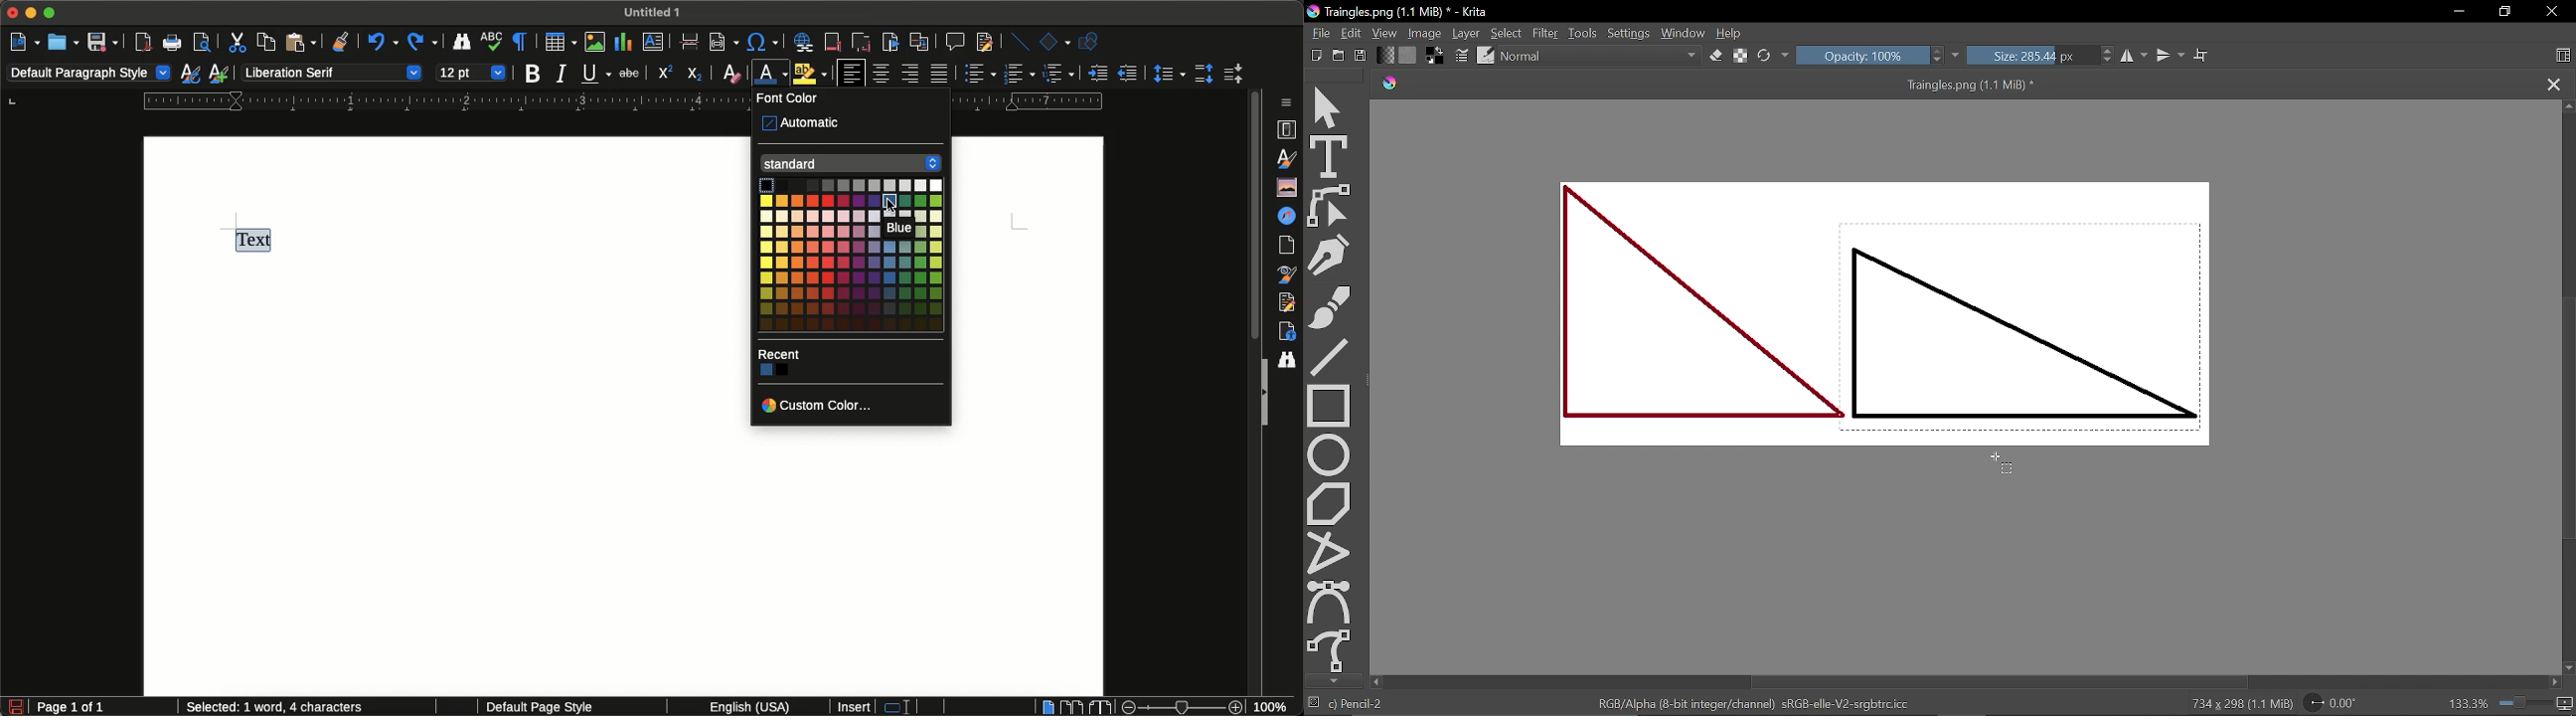 This screenshot has height=728, width=2576. I want to click on Opacity: 100%, so click(1879, 56).